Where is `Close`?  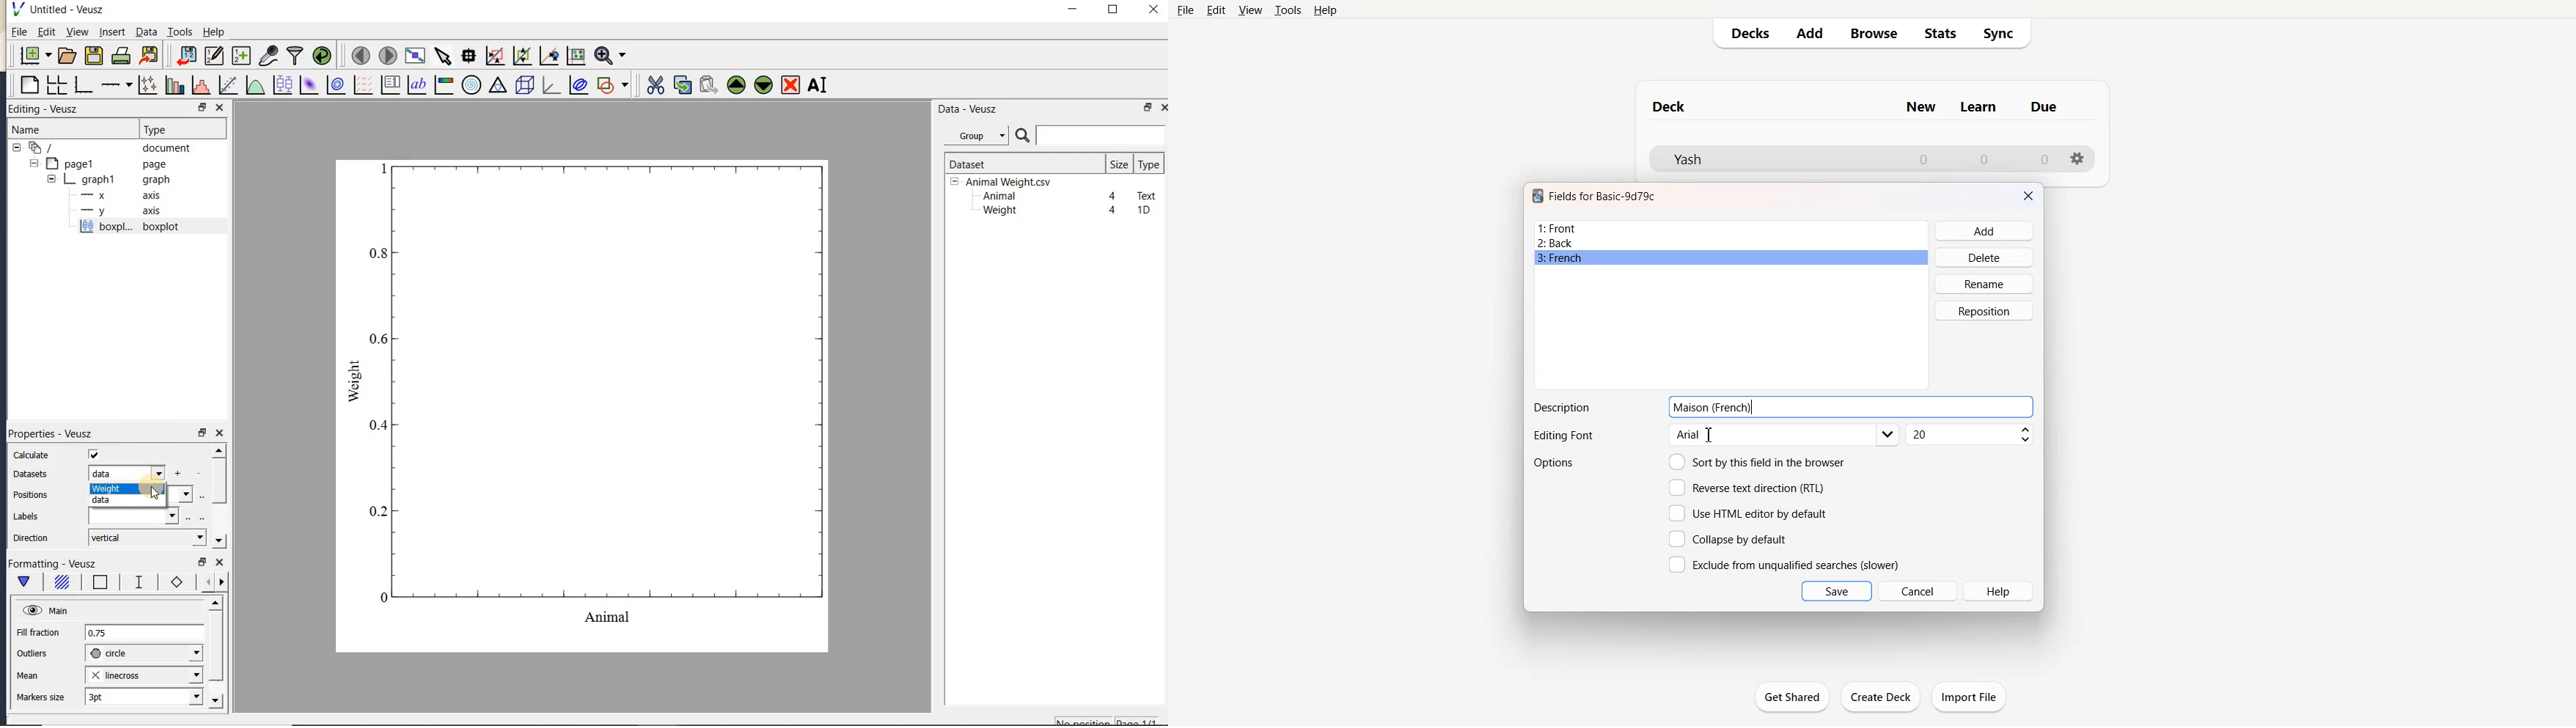
Close is located at coordinates (2028, 196).